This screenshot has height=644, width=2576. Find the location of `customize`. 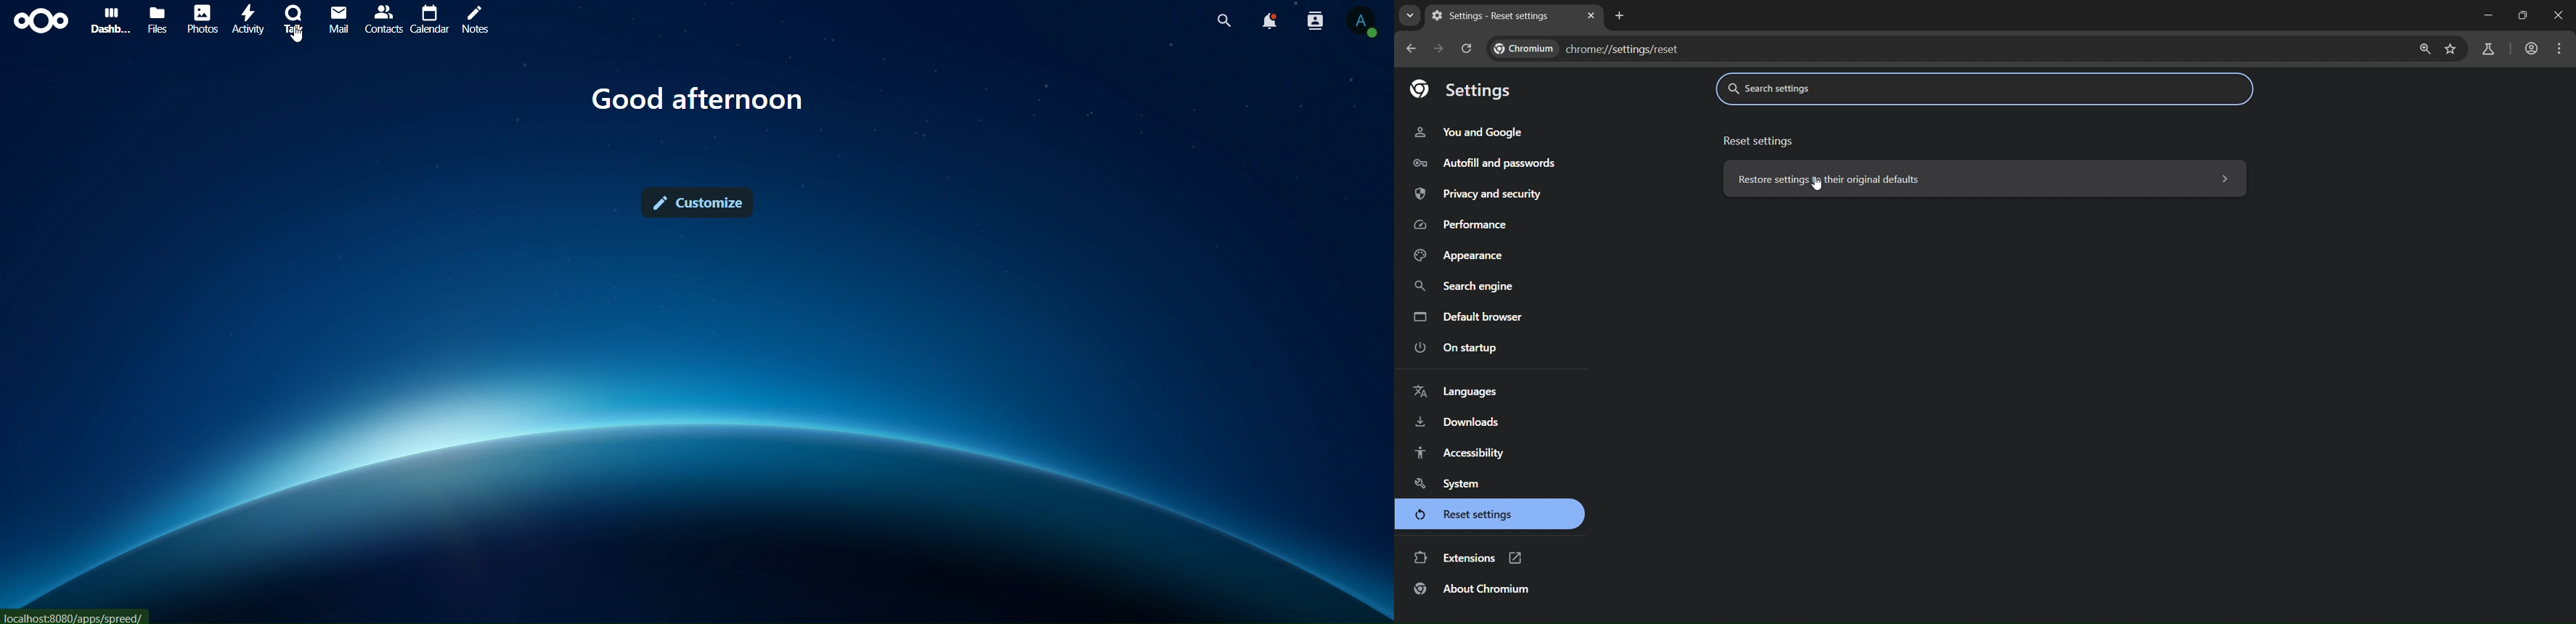

customize is located at coordinates (696, 203).